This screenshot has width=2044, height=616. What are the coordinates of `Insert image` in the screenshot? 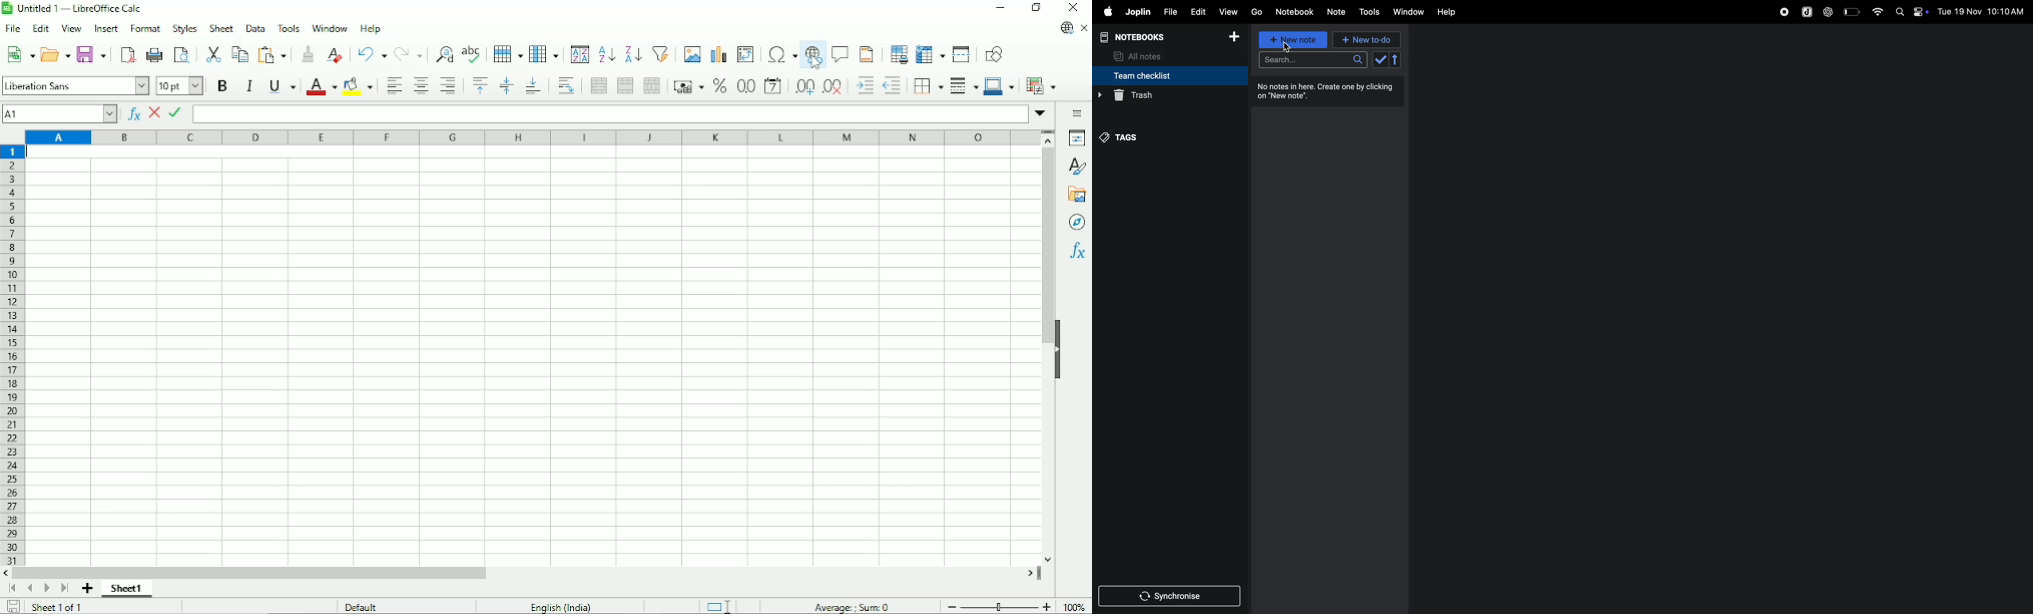 It's located at (692, 54).